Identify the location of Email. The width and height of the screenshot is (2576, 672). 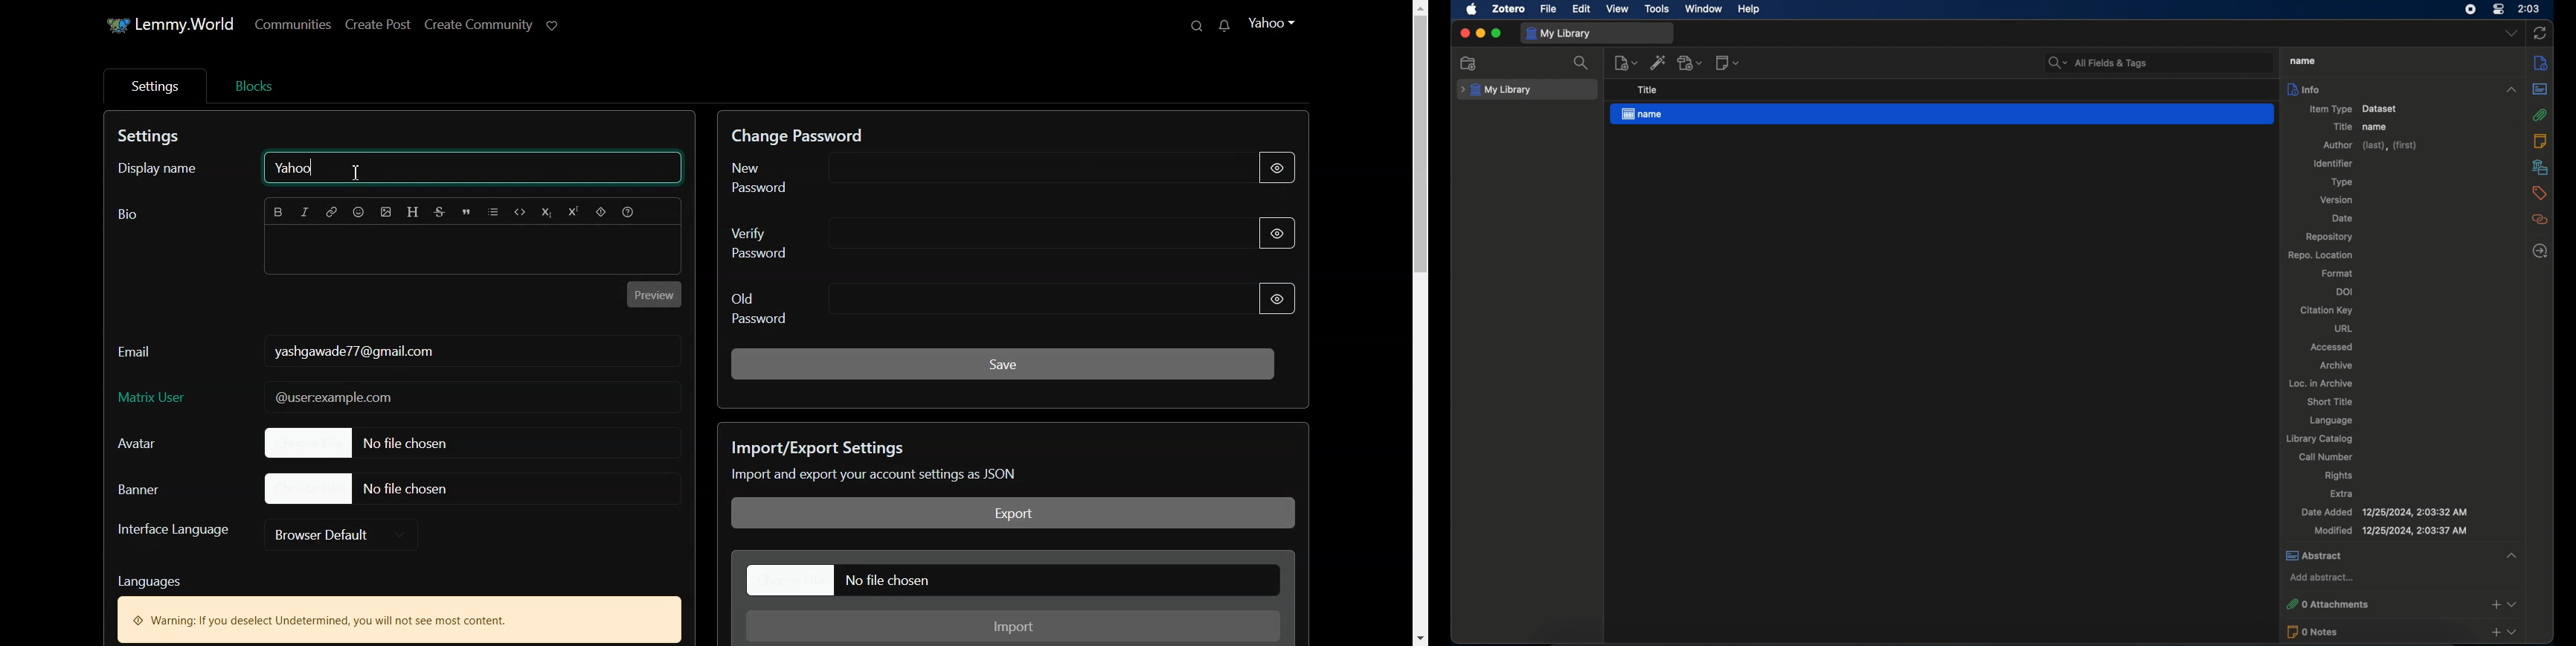
(137, 348).